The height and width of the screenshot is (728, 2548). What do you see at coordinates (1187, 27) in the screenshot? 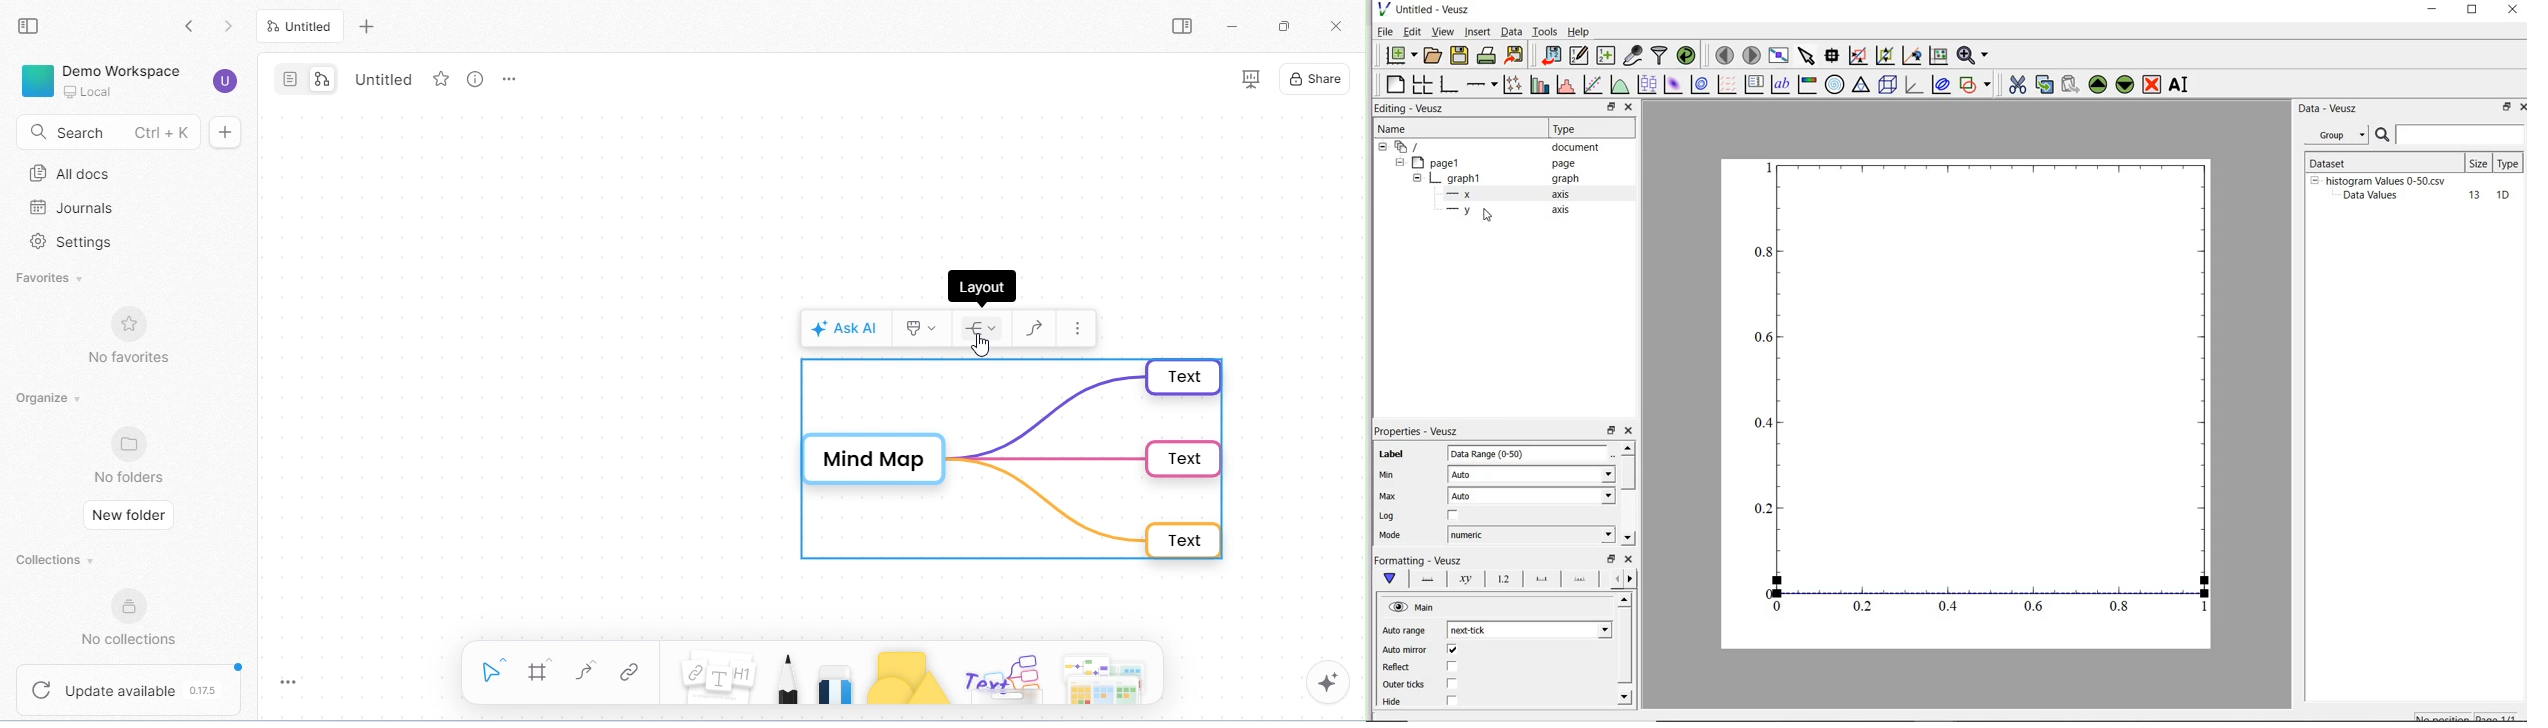
I see `open sidebar` at bounding box center [1187, 27].